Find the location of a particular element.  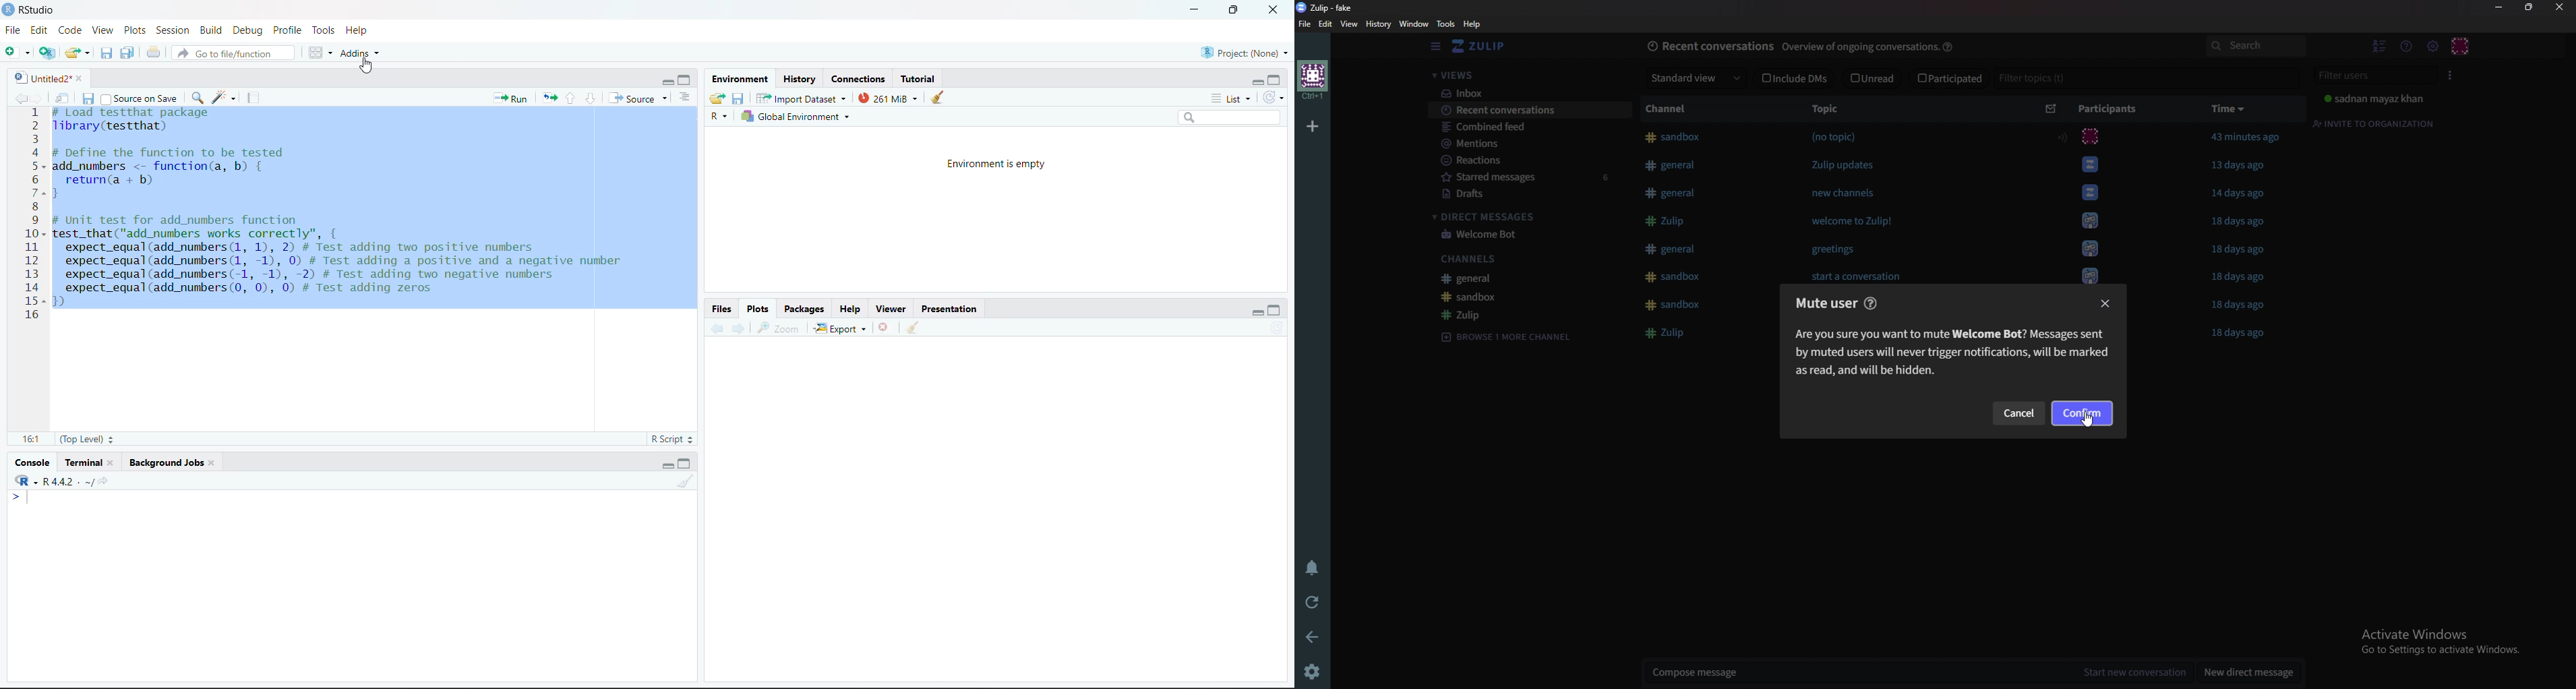

Viewer is located at coordinates (890, 309).